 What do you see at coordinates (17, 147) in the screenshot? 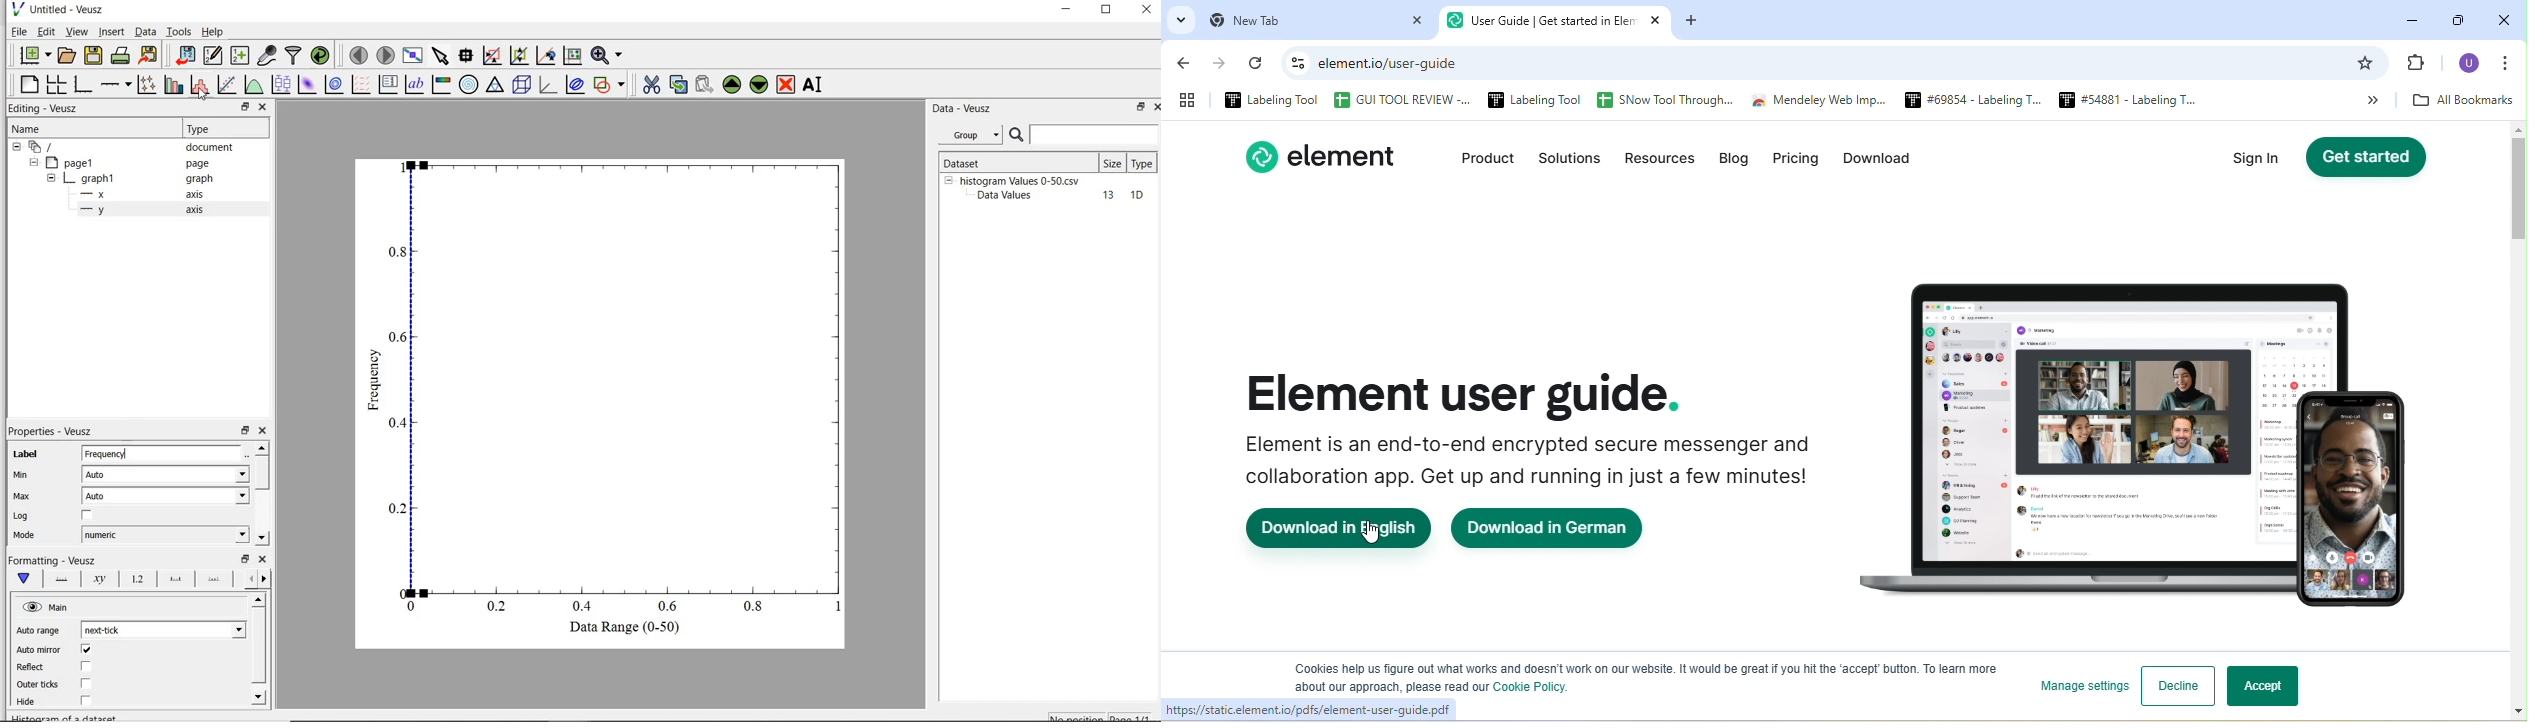
I see `hide` at bounding box center [17, 147].